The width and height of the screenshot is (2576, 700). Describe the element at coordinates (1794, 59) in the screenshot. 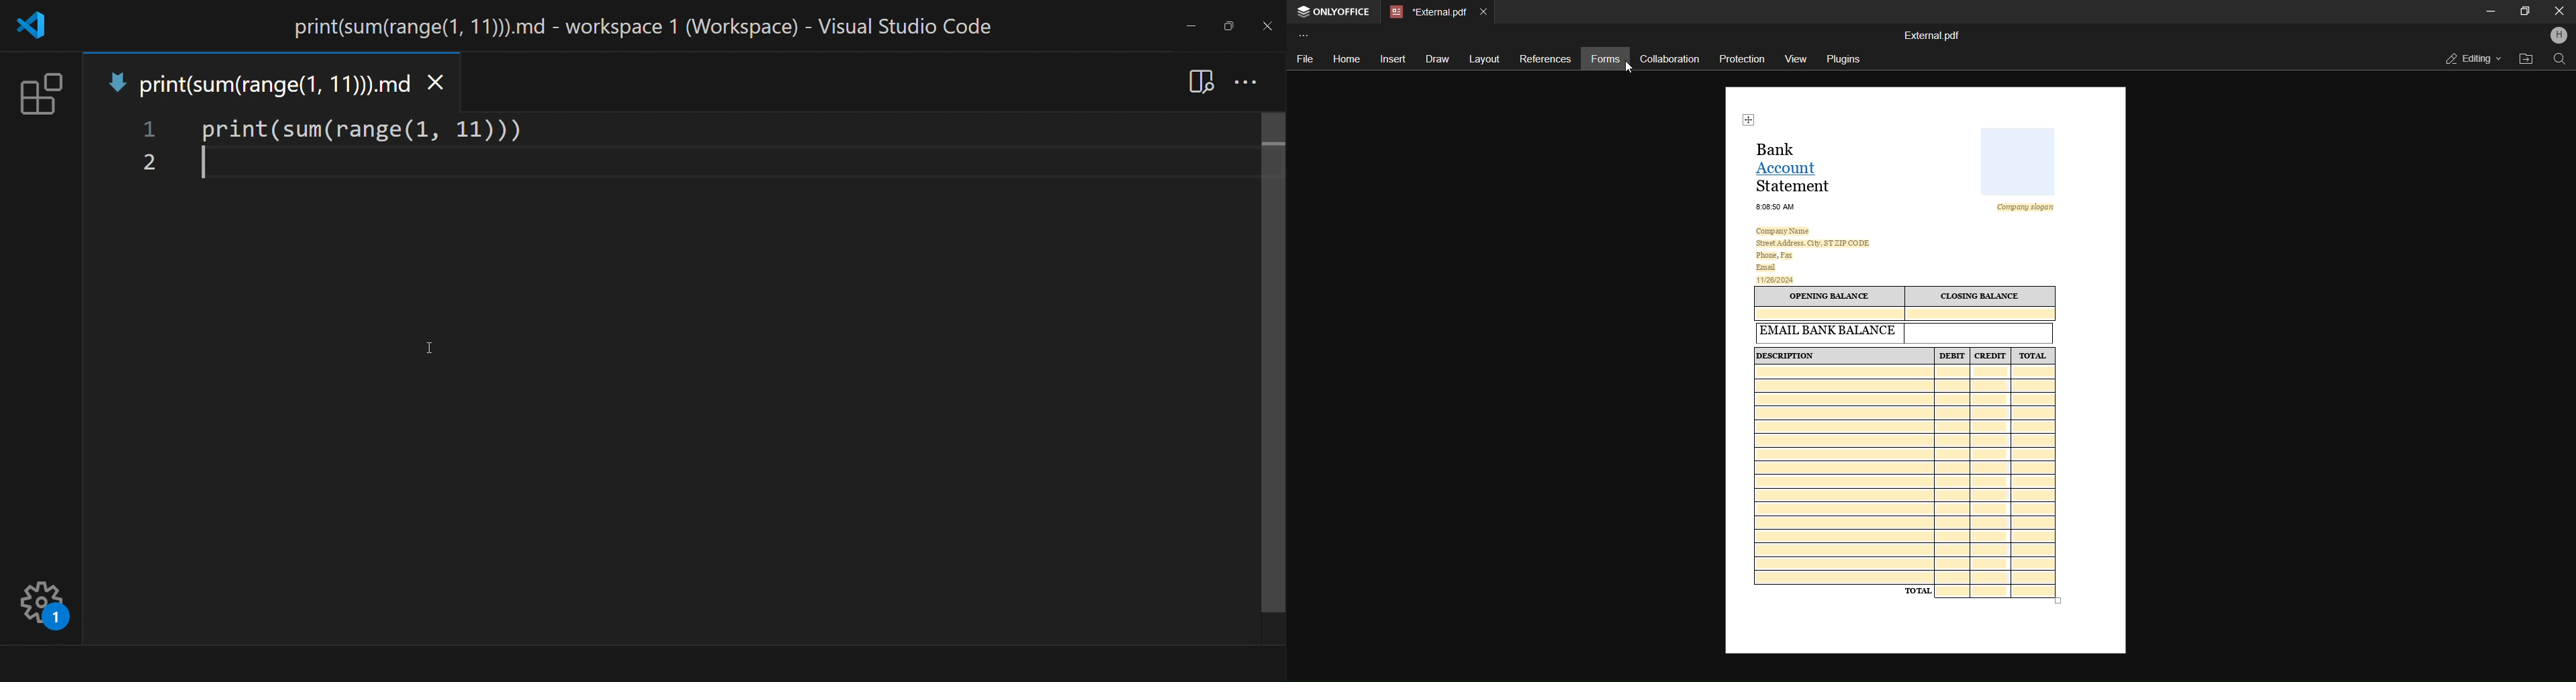

I see `view` at that location.